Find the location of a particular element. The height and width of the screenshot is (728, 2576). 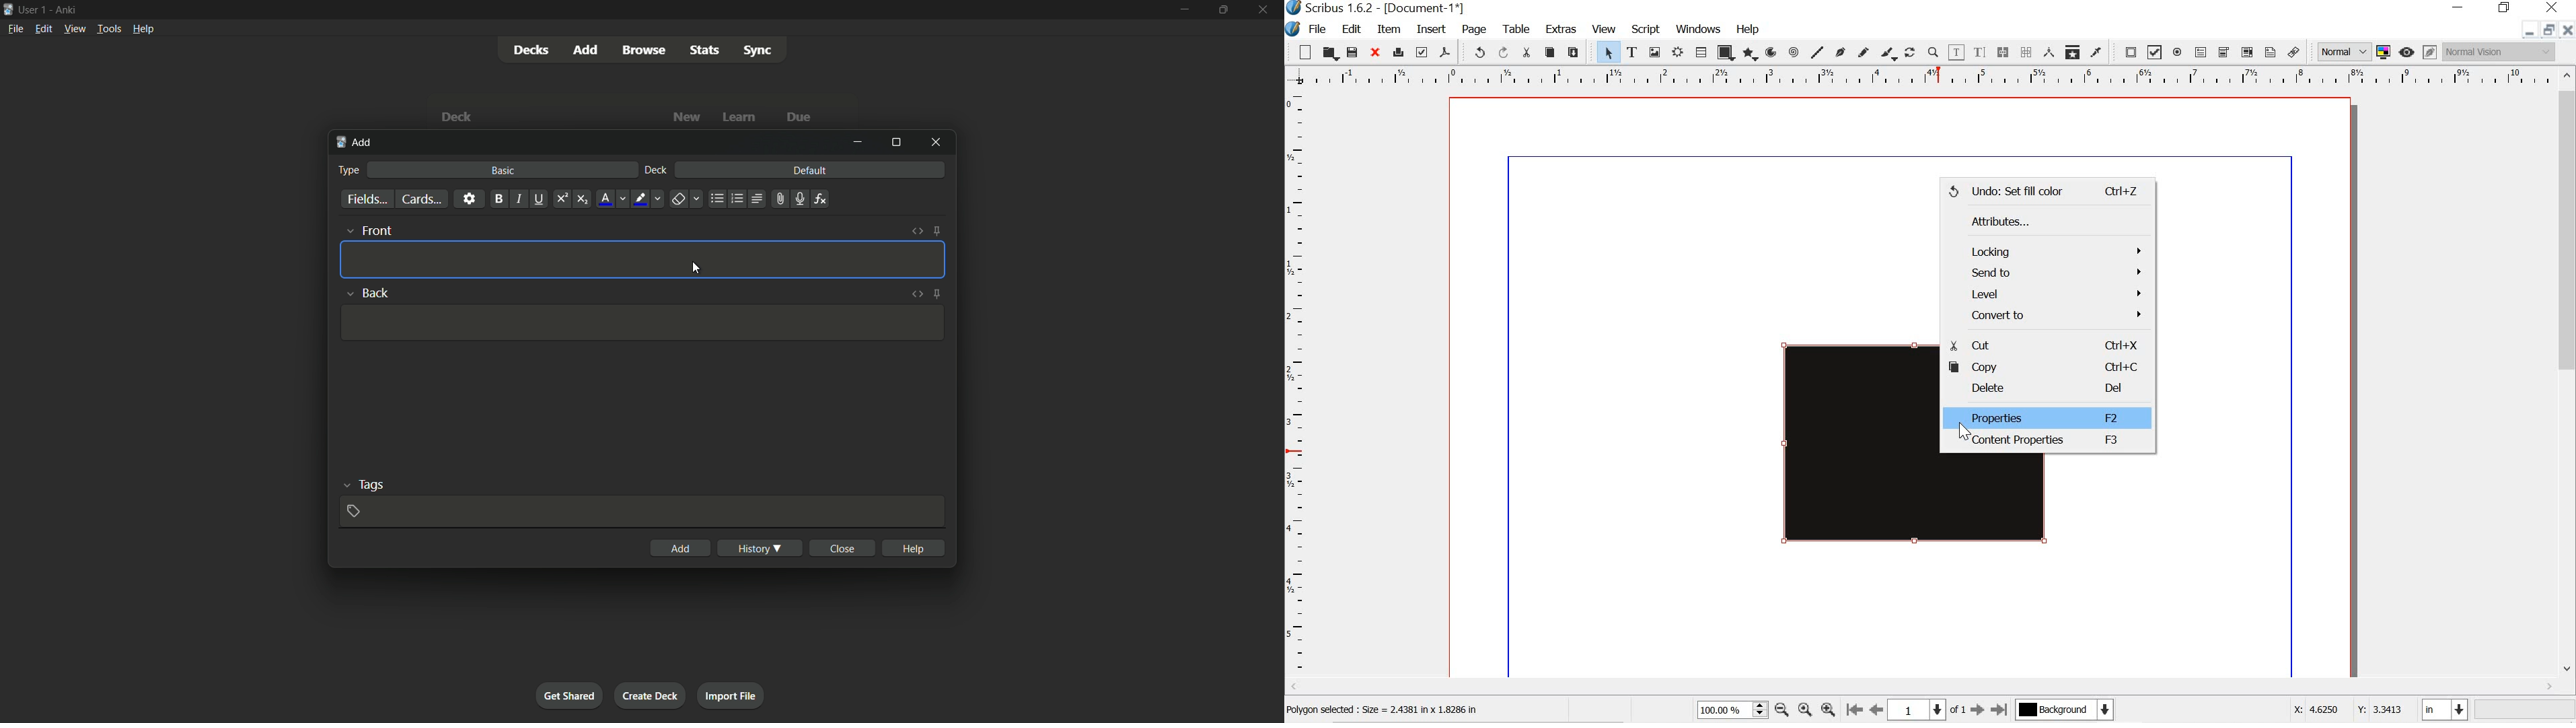

remove formatting is located at coordinates (678, 200).